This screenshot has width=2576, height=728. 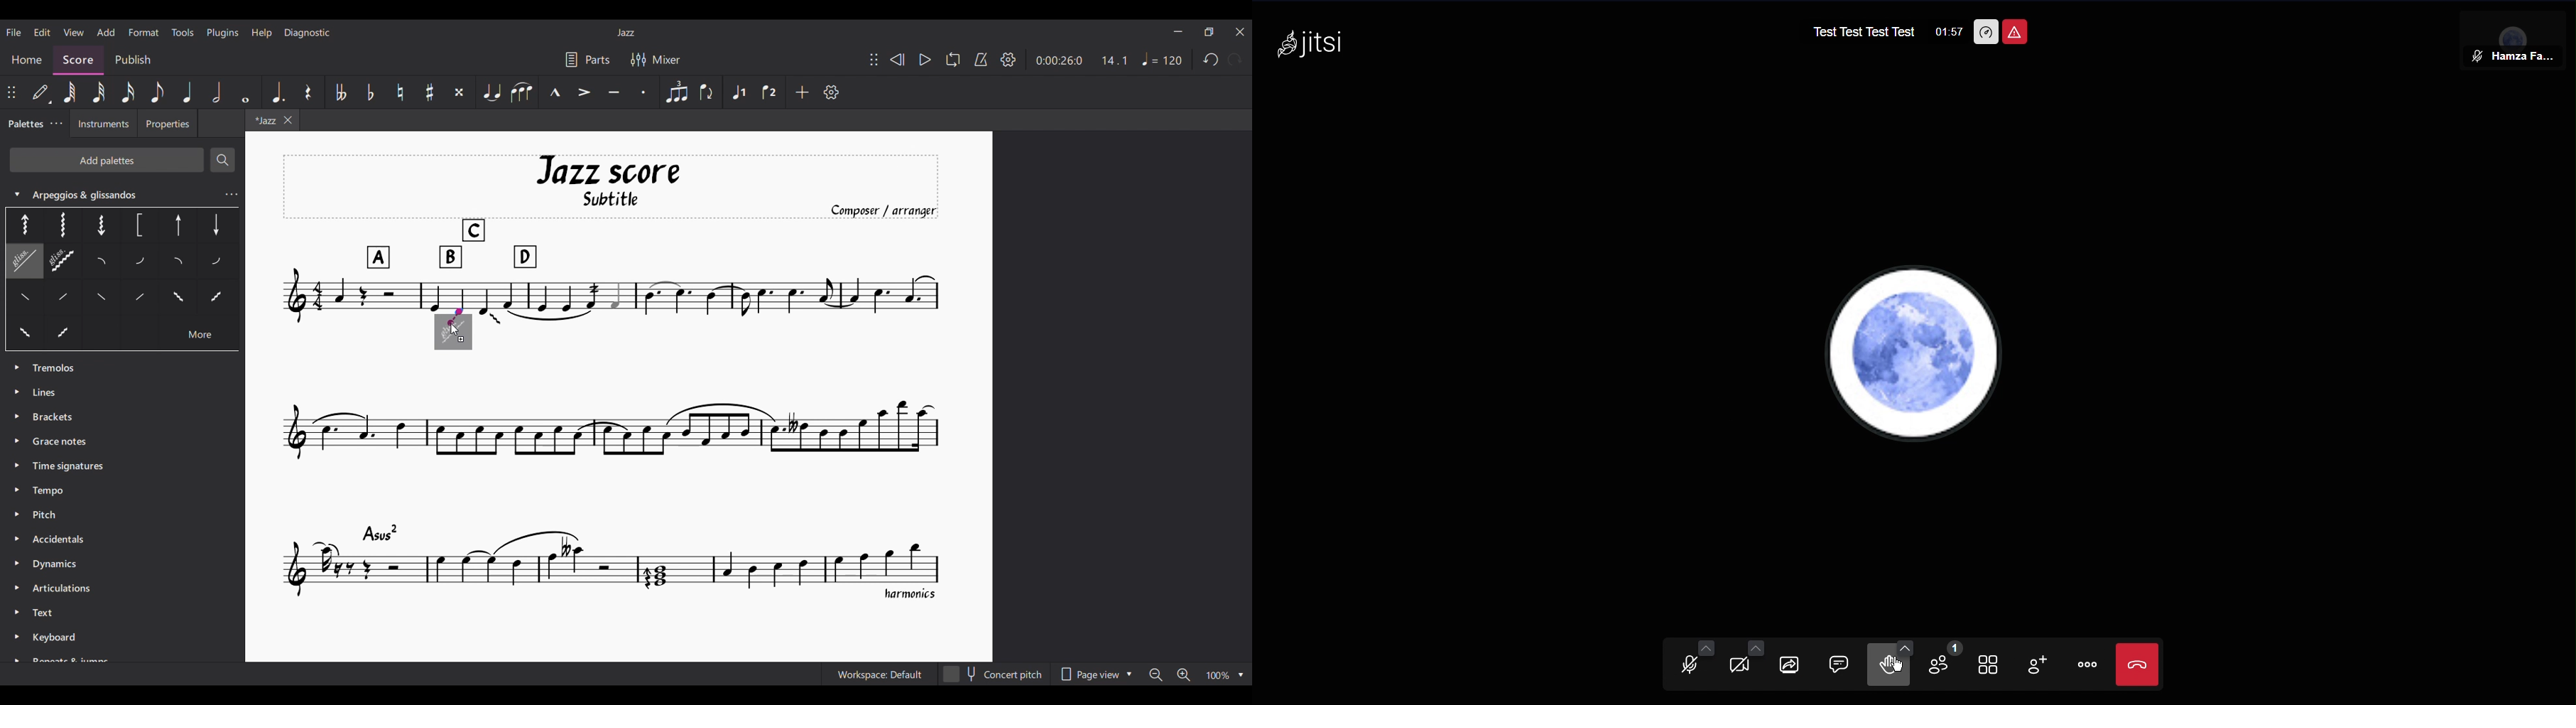 What do you see at coordinates (832, 92) in the screenshot?
I see `Customization settings` at bounding box center [832, 92].